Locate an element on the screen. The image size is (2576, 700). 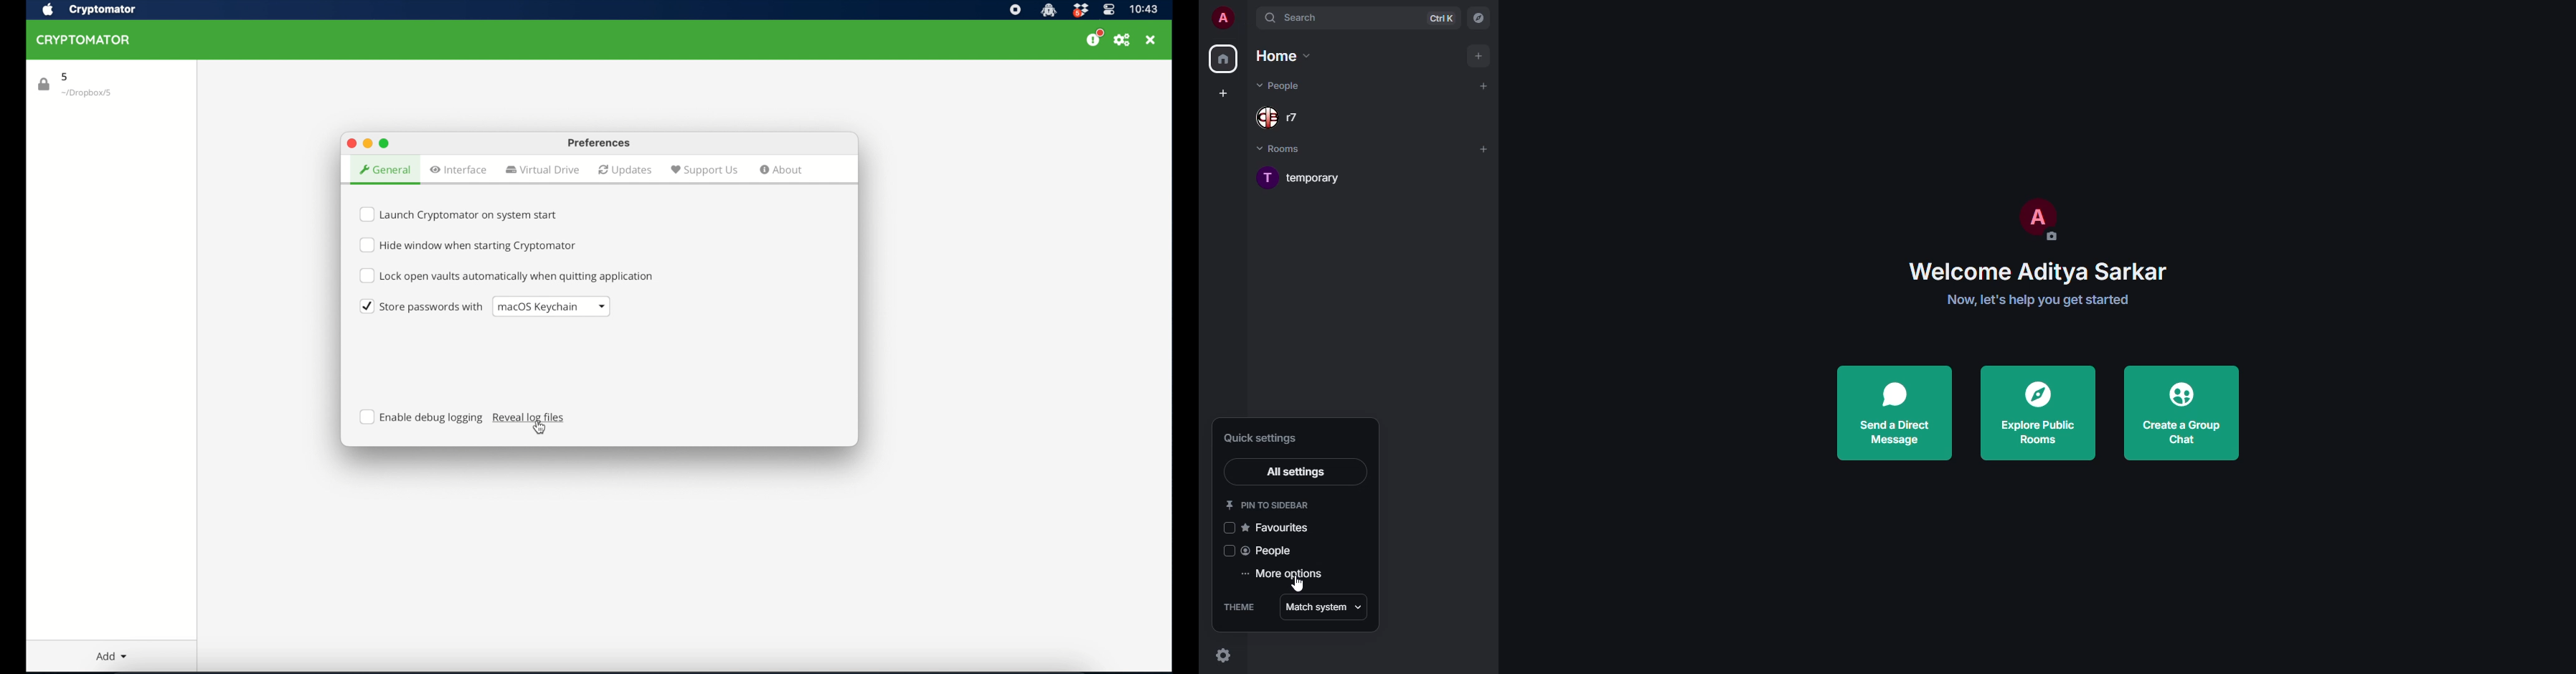
theme is located at coordinates (1237, 608).